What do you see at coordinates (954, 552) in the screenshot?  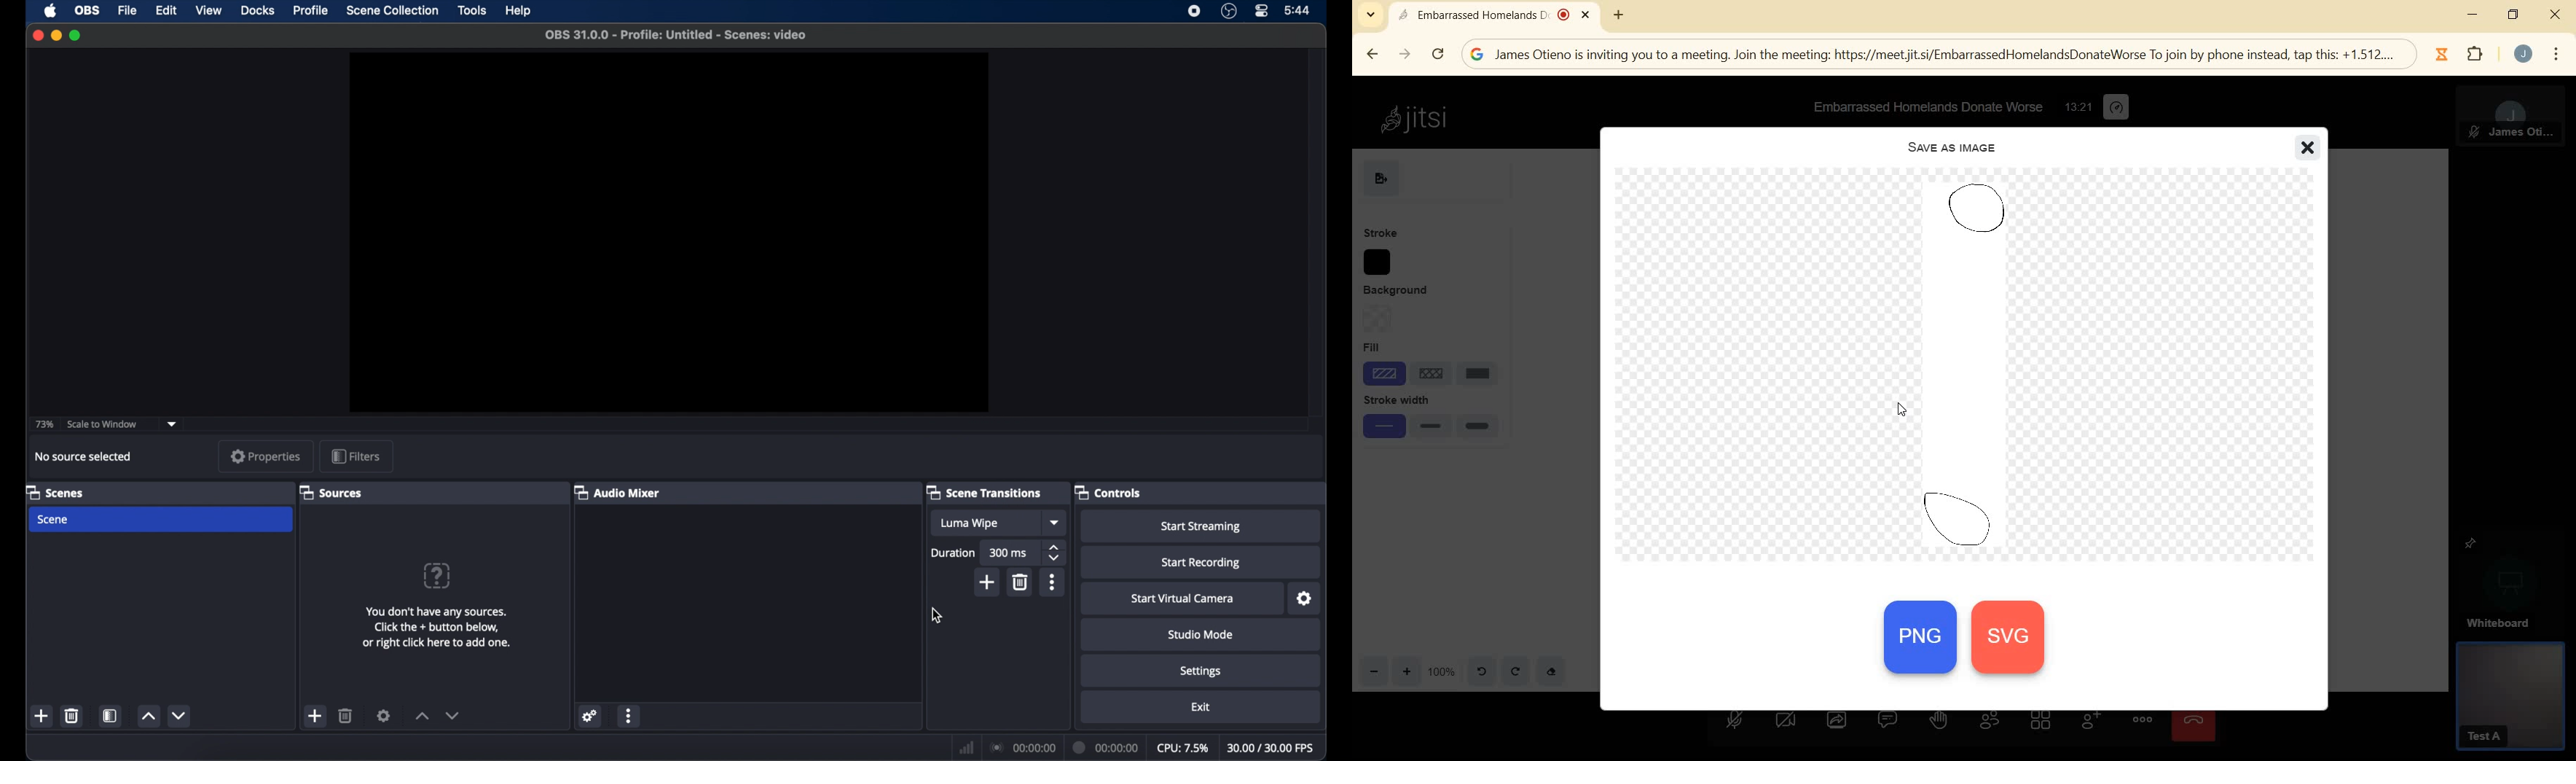 I see `duration` at bounding box center [954, 552].